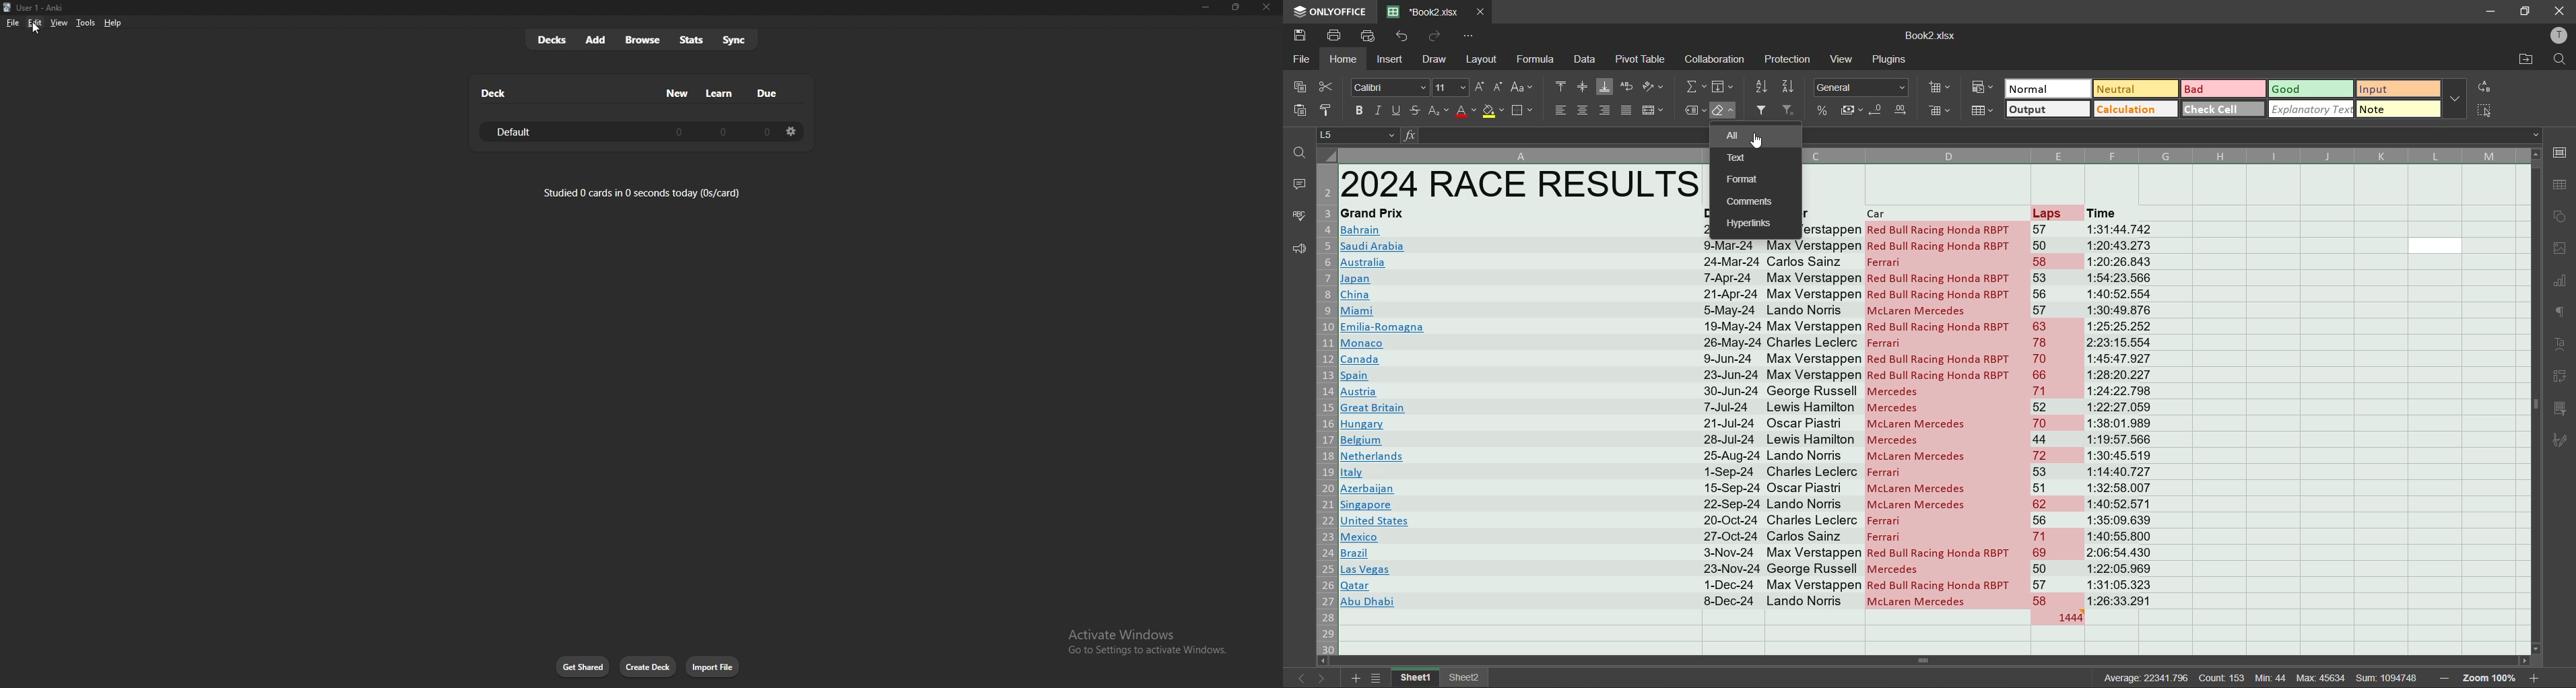 The height and width of the screenshot is (700, 2576). What do you see at coordinates (1356, 110) in the screenshot?
I see `bold` at bounding box center [1356, 110].